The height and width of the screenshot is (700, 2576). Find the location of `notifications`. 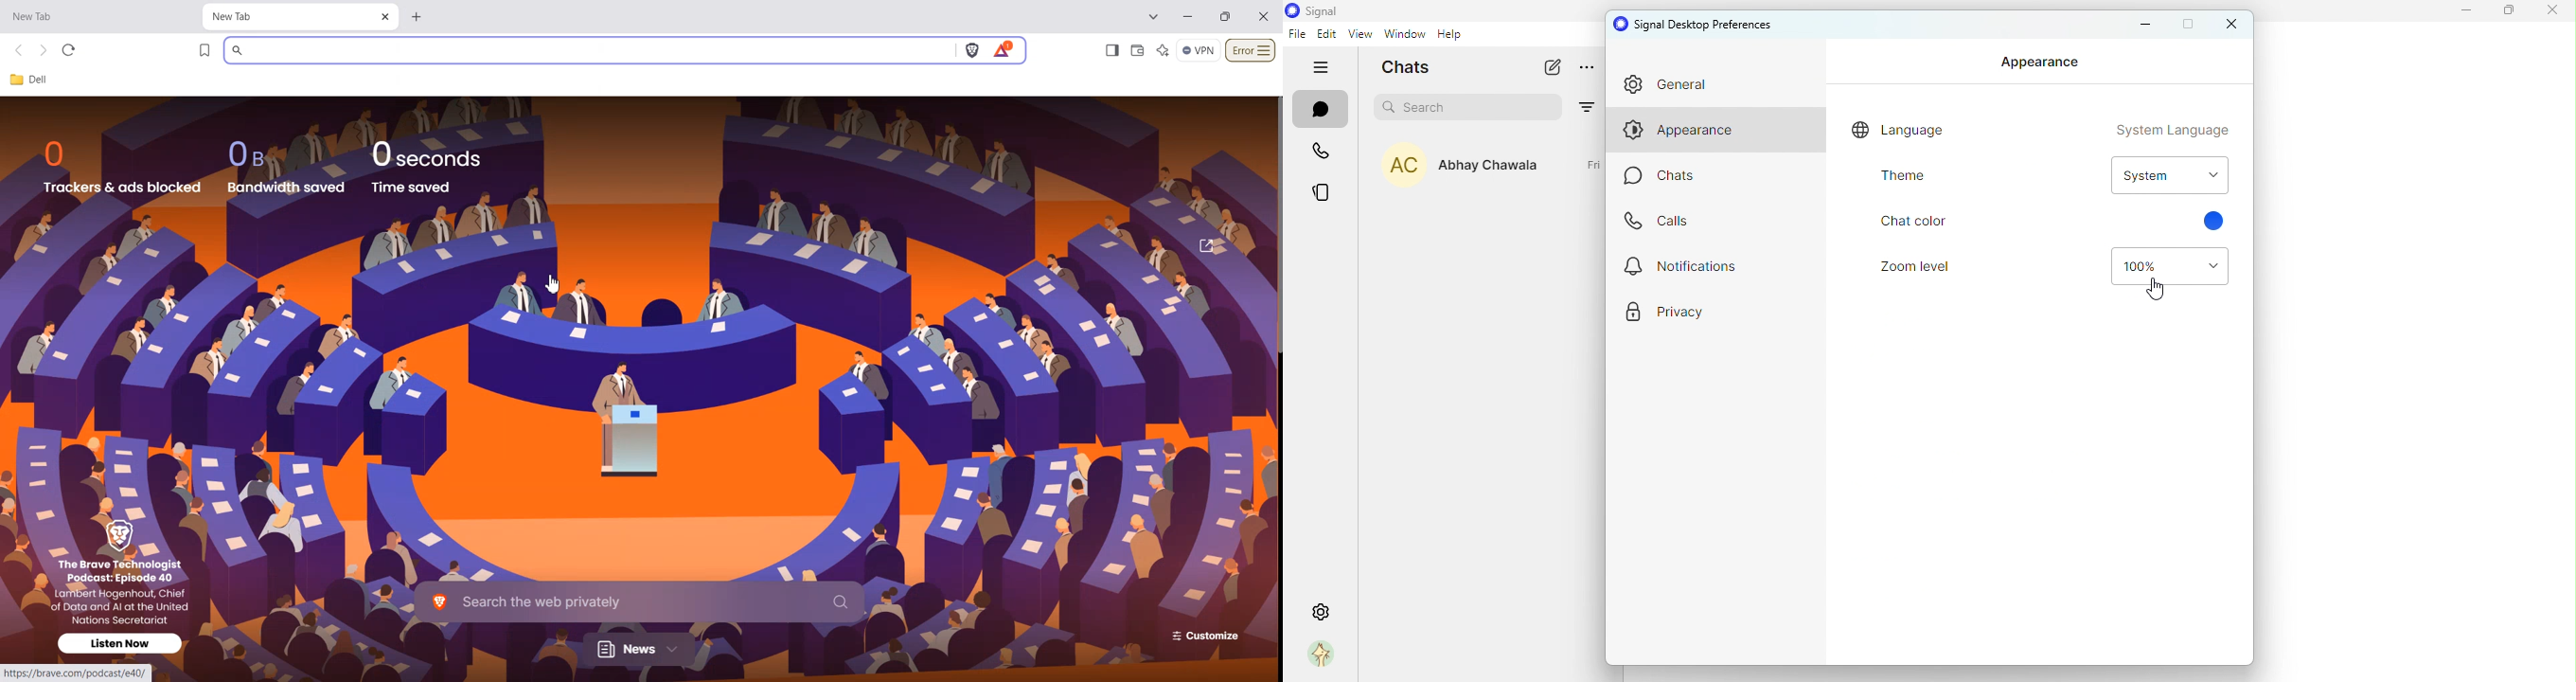

notifications is located at coordinates (1690, 271).